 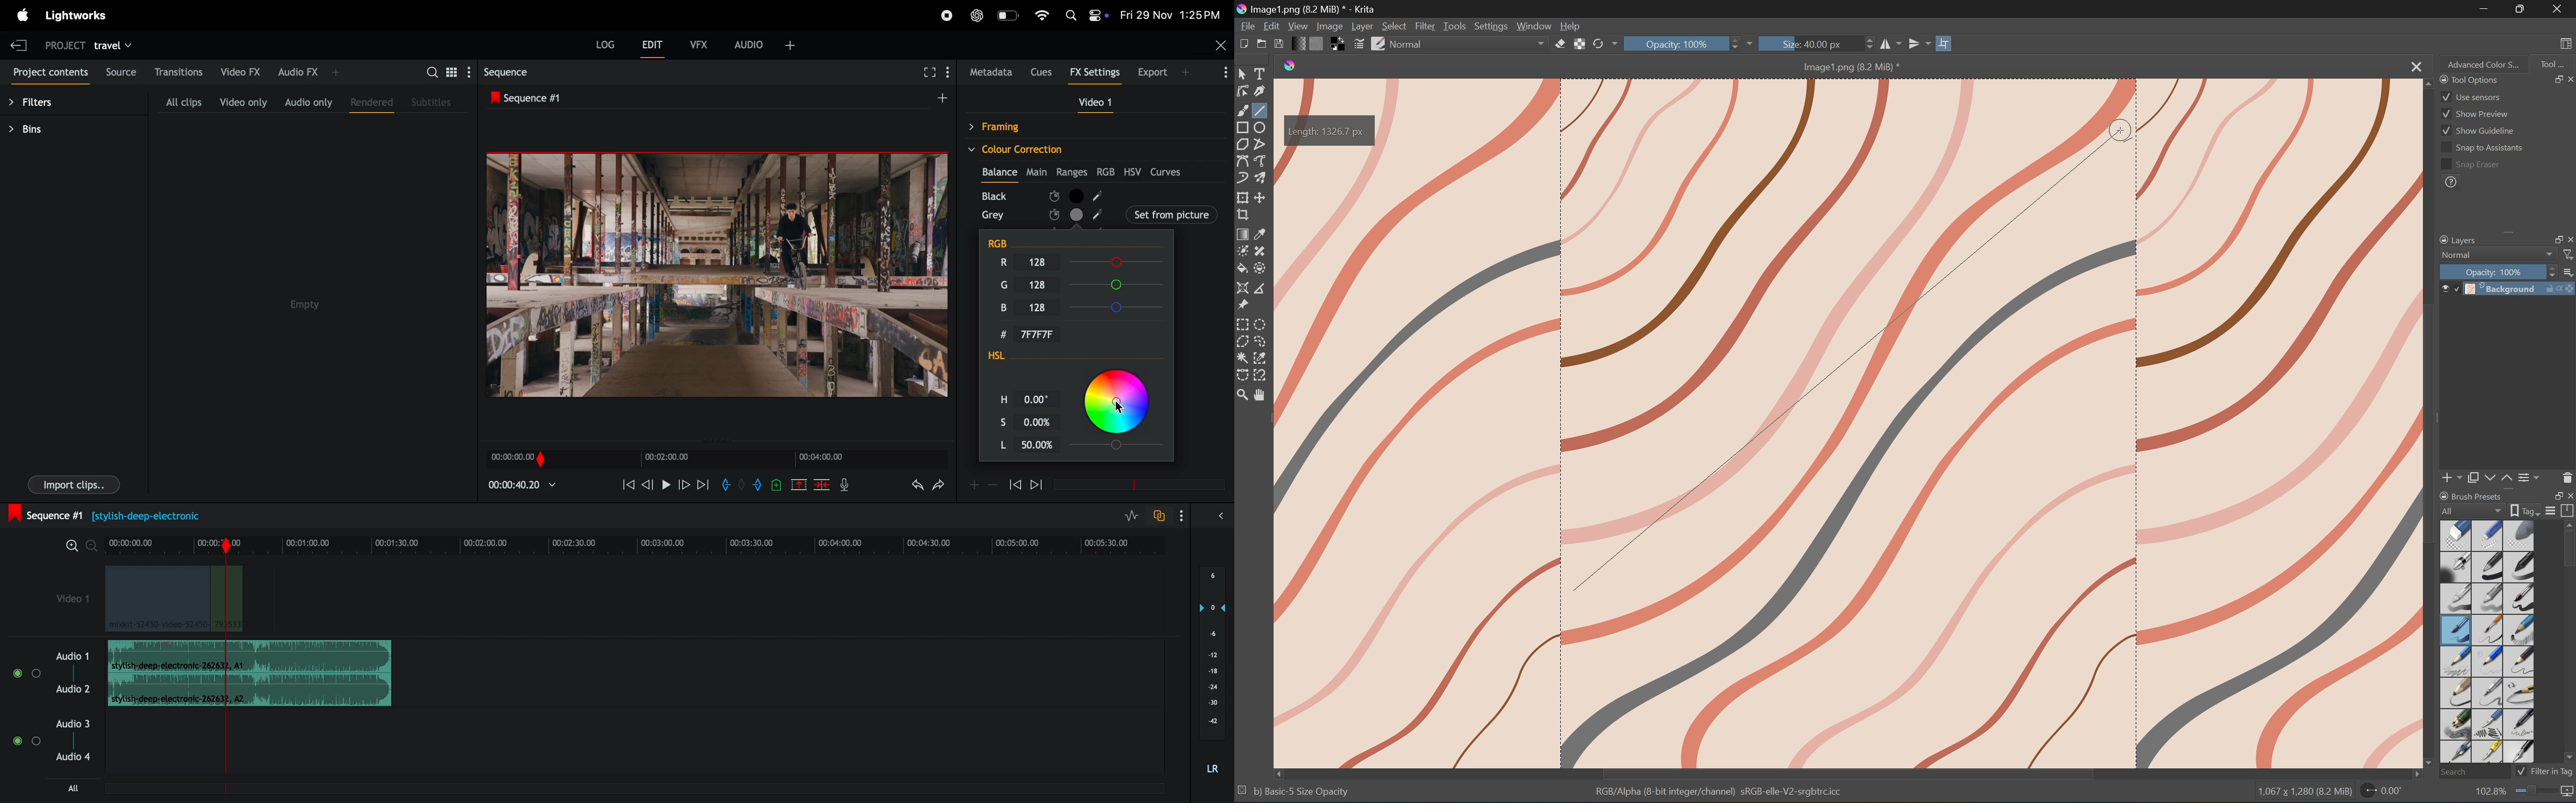 What do you see at coordinates (2486, 641) in the screenshot?
I see `Type of brushes` at bounding box center [2486, 641].